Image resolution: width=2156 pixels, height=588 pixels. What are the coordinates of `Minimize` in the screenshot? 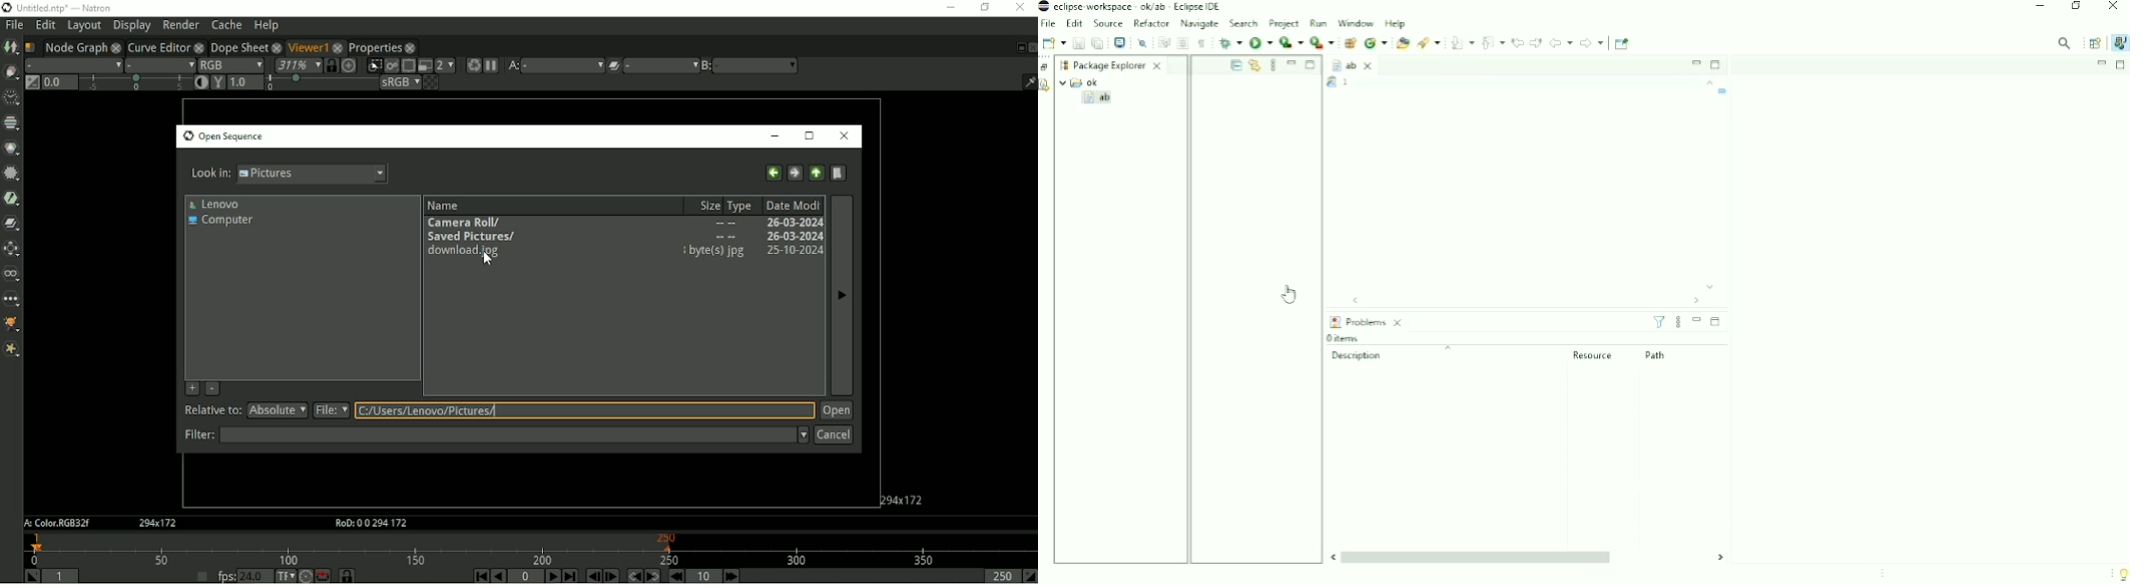 It's located at (1695, 62).